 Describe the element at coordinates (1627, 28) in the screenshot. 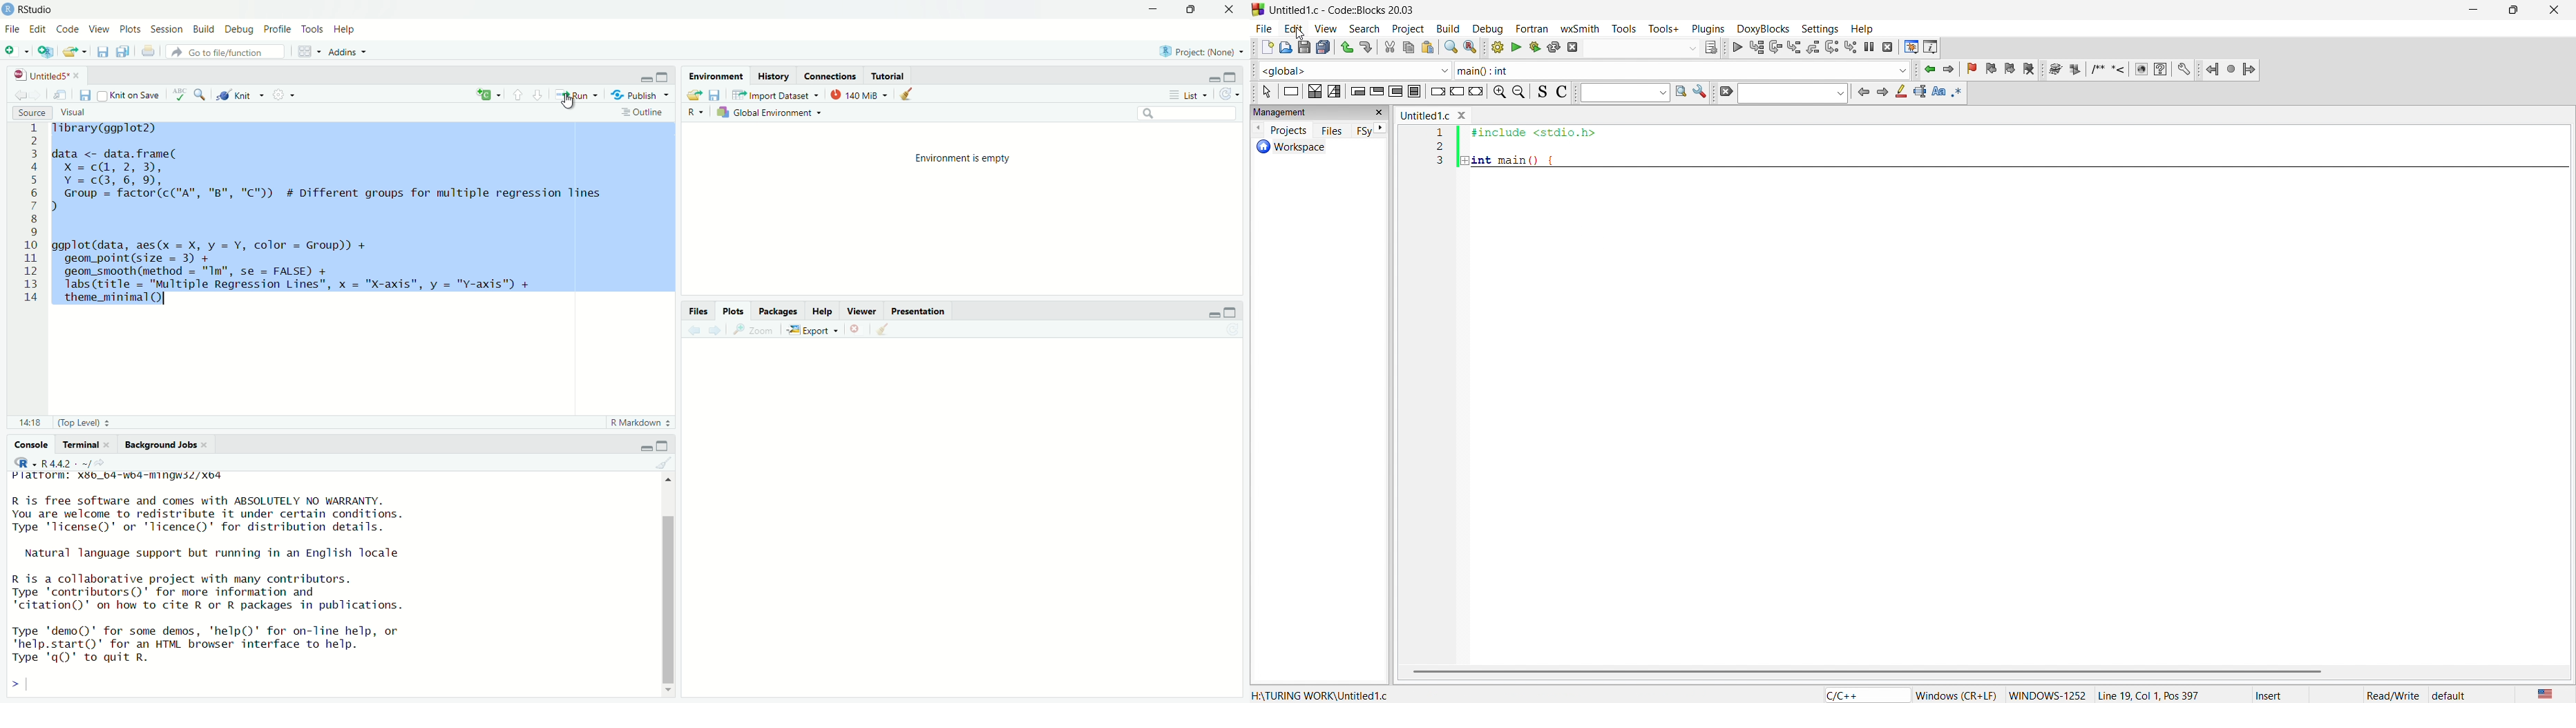

I see `tools` at that location.